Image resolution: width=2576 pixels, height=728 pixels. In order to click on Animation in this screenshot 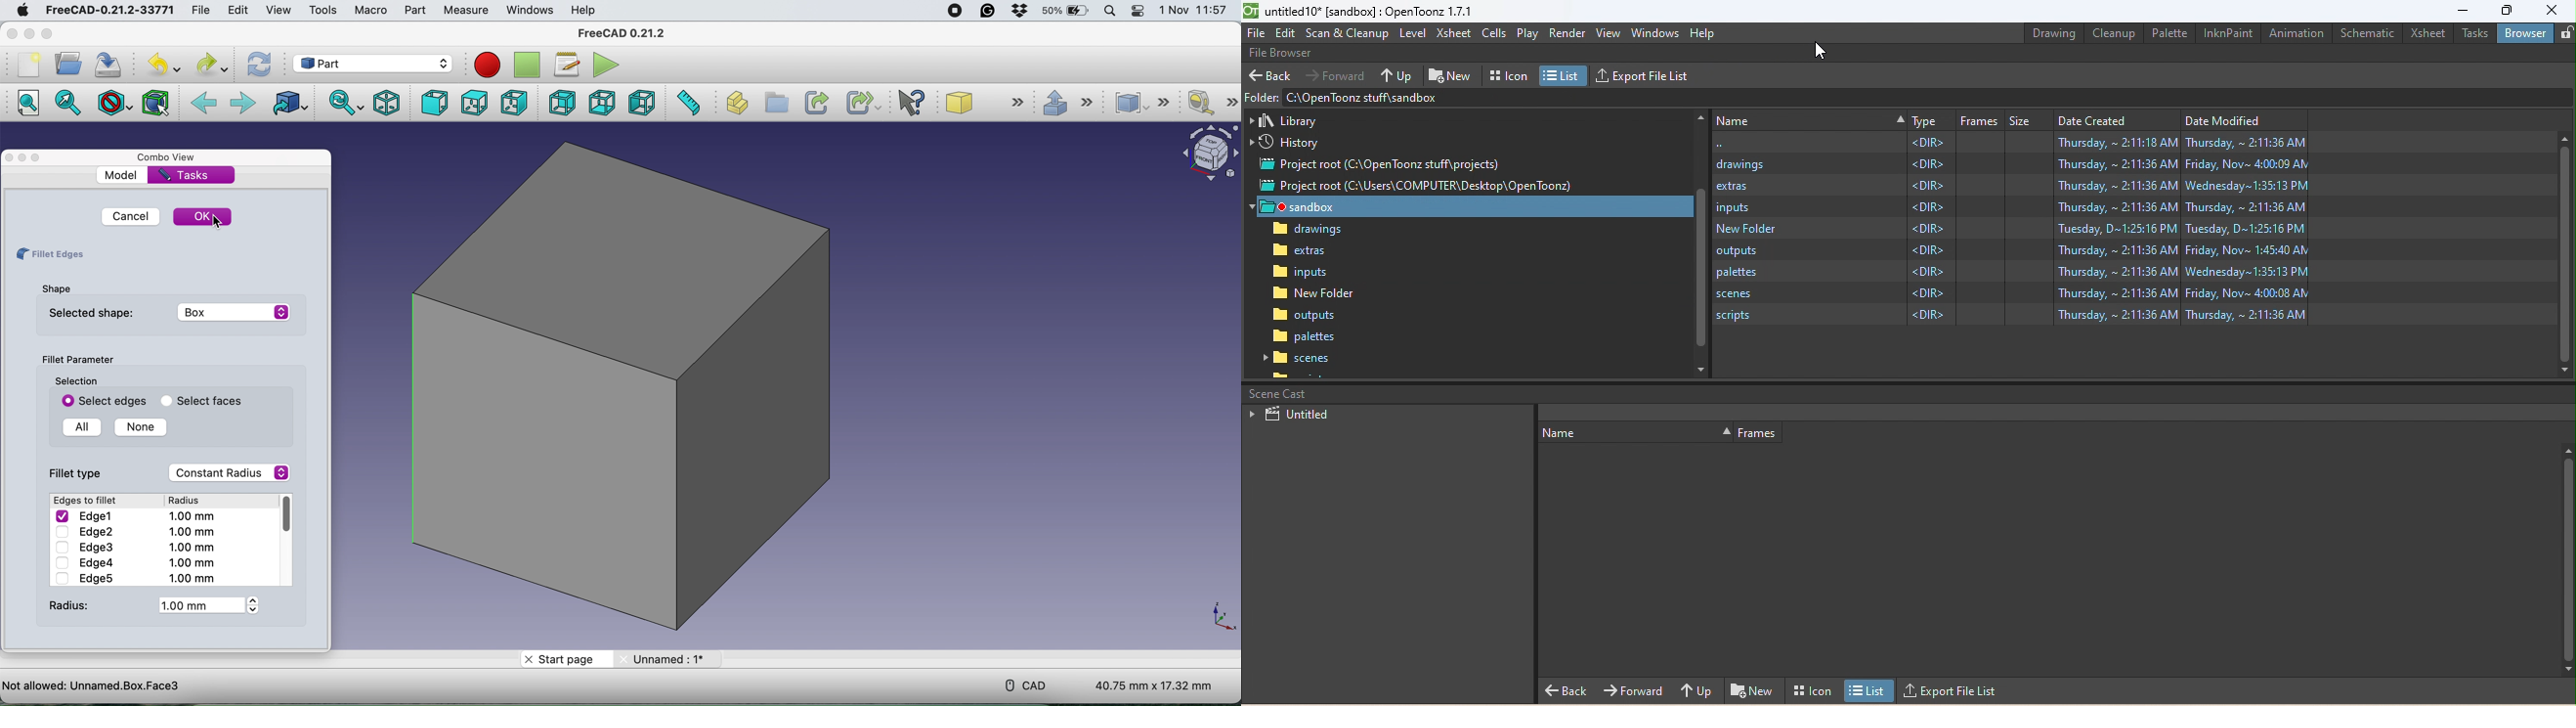, I will do `click(2299, 33)`.